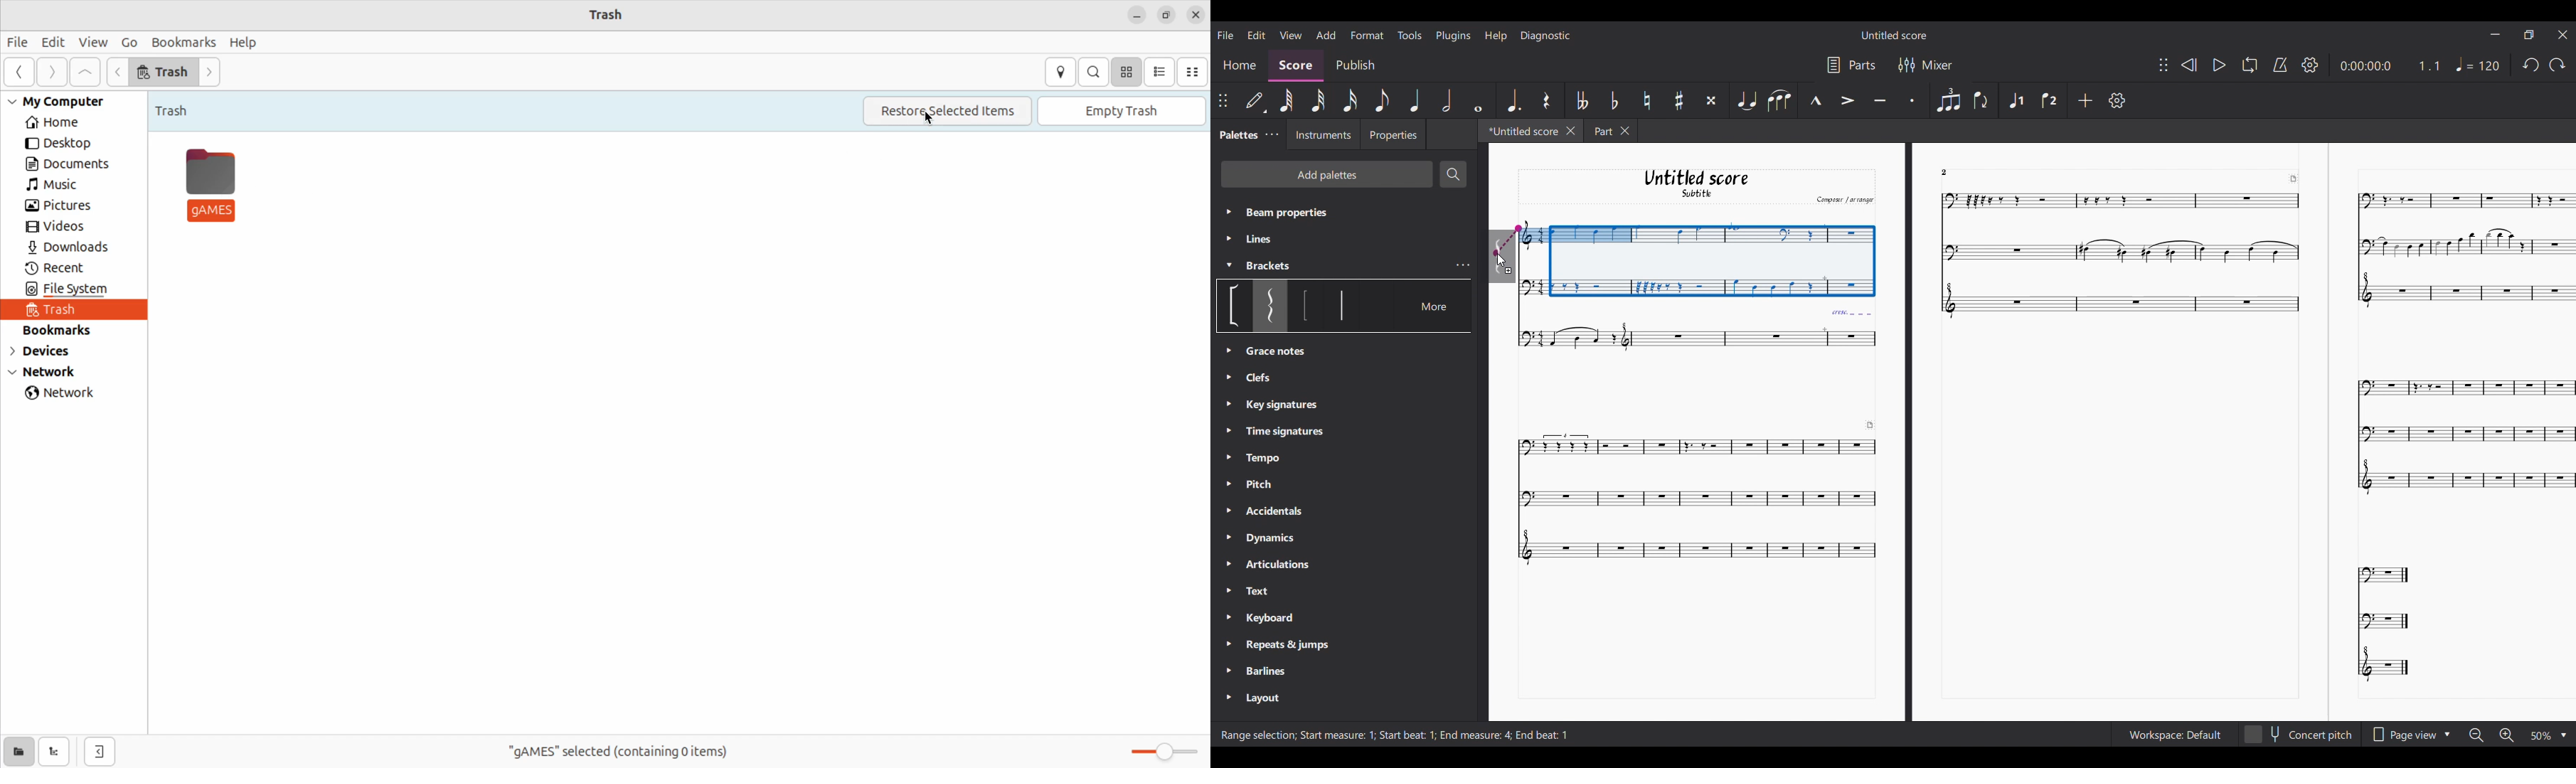 This screenshot has width=2576, height=784. What do you see at coordinates (1283, 562) in the screenshot?
I see `Articulations` at bounding box center [1283, 562].